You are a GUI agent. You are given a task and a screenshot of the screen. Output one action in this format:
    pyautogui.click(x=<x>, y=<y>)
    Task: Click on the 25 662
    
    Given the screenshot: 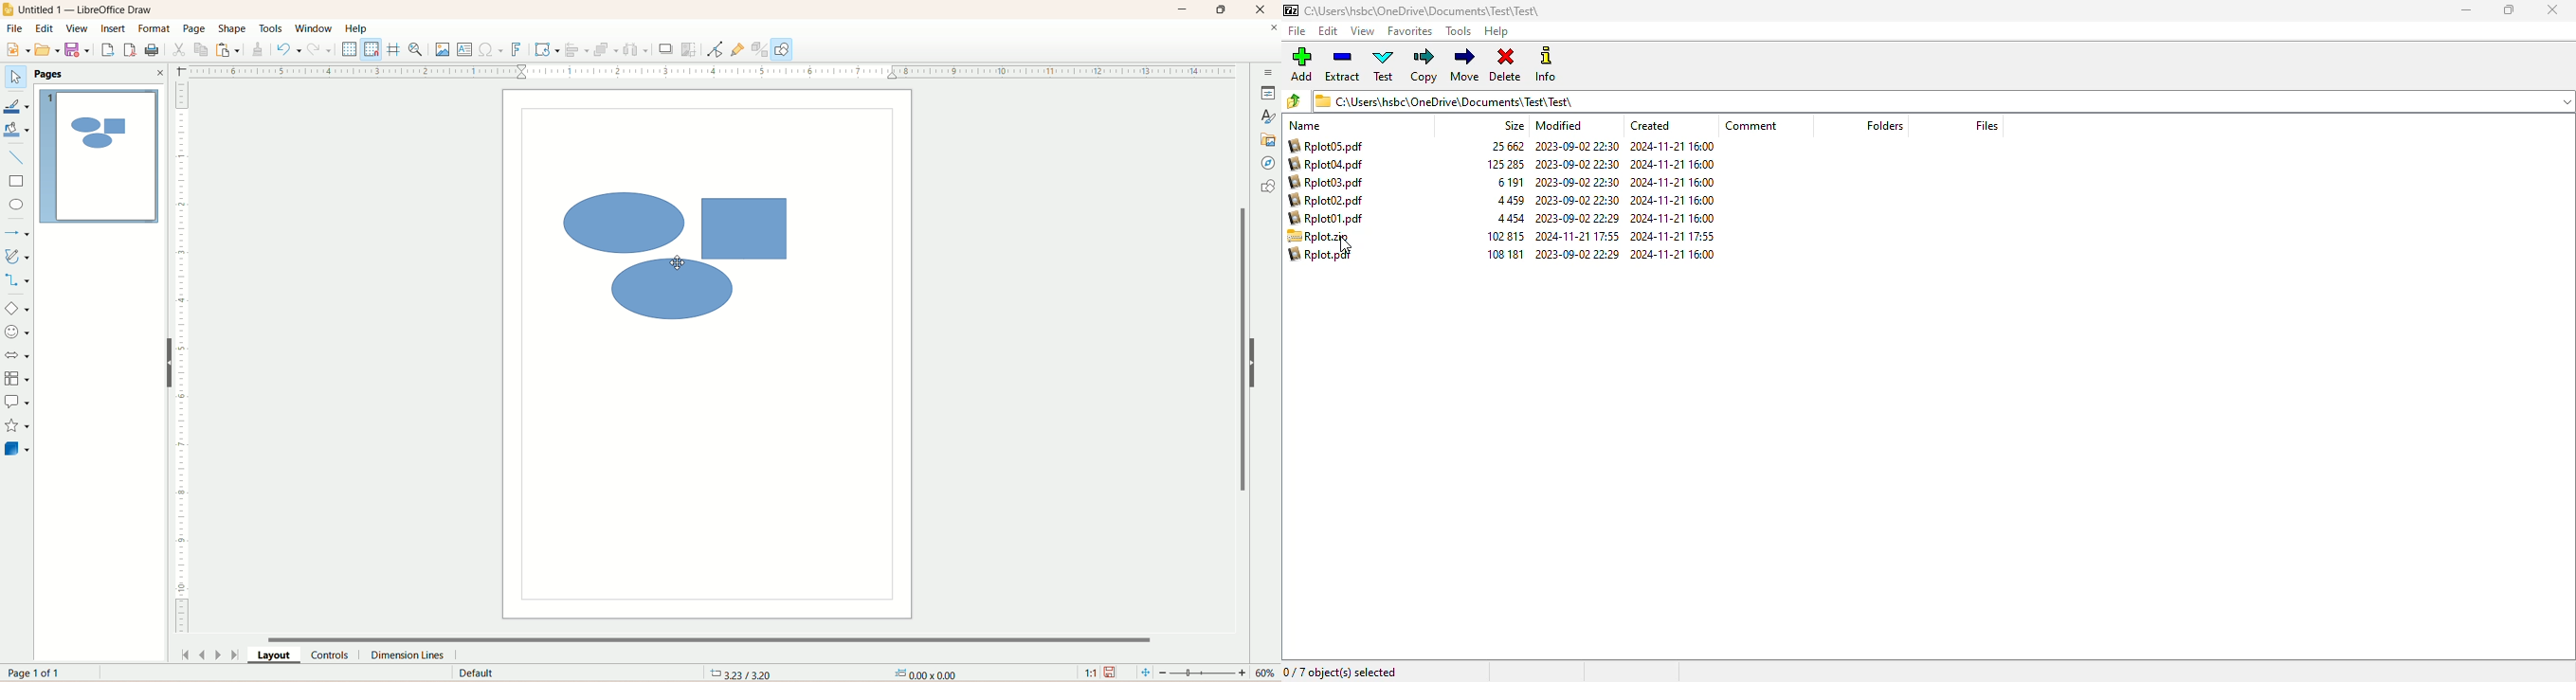 What is the action you would take?
    pyautogui.click(x=1510, y=147)
    